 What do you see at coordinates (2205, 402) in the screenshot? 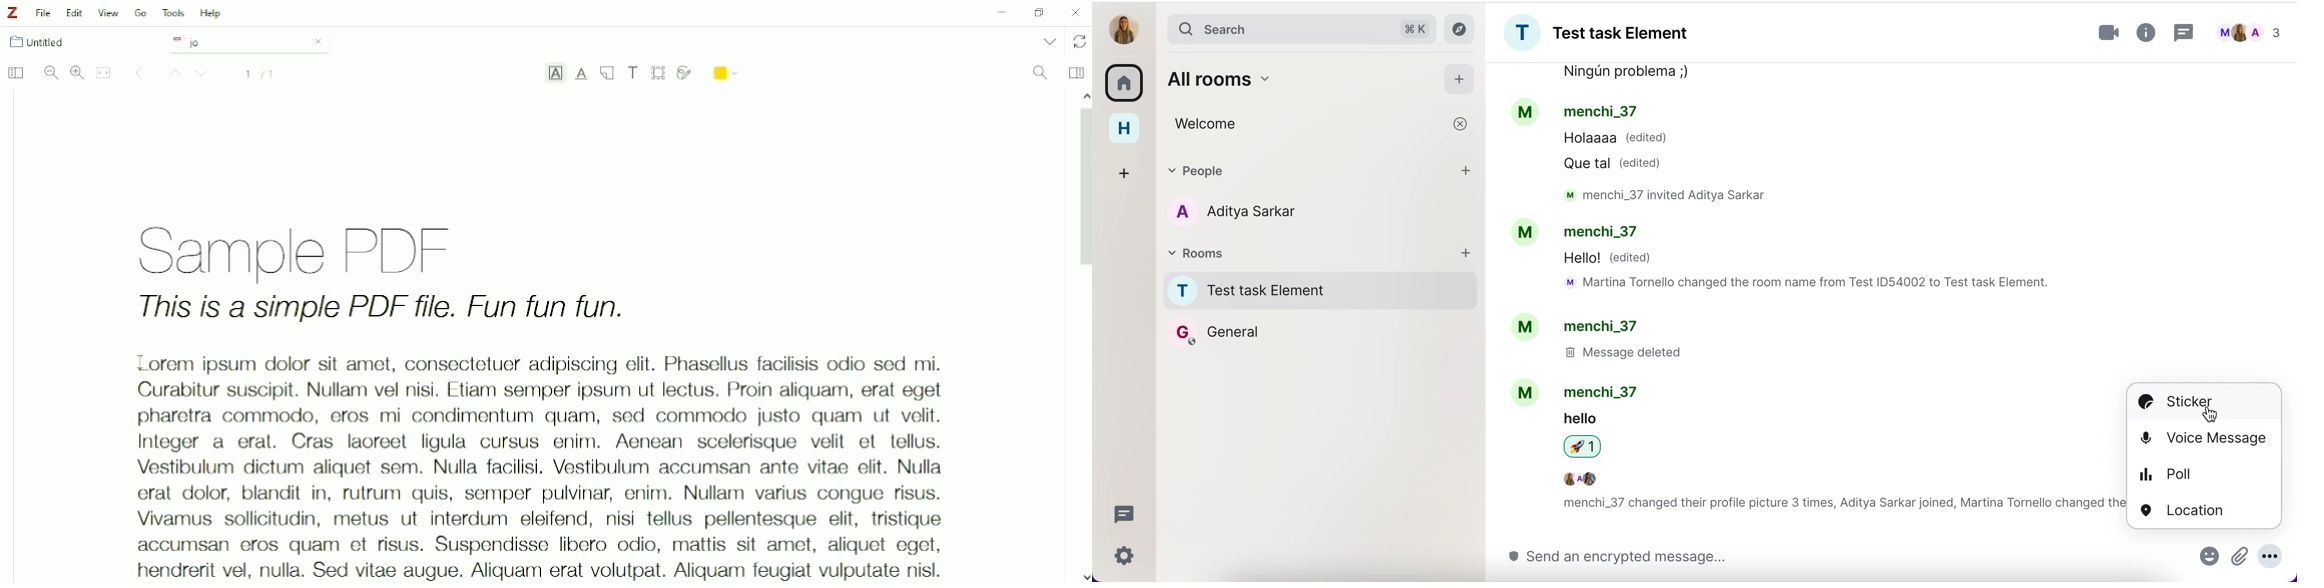
I see `sticker` at bounding box center [2205, 402].